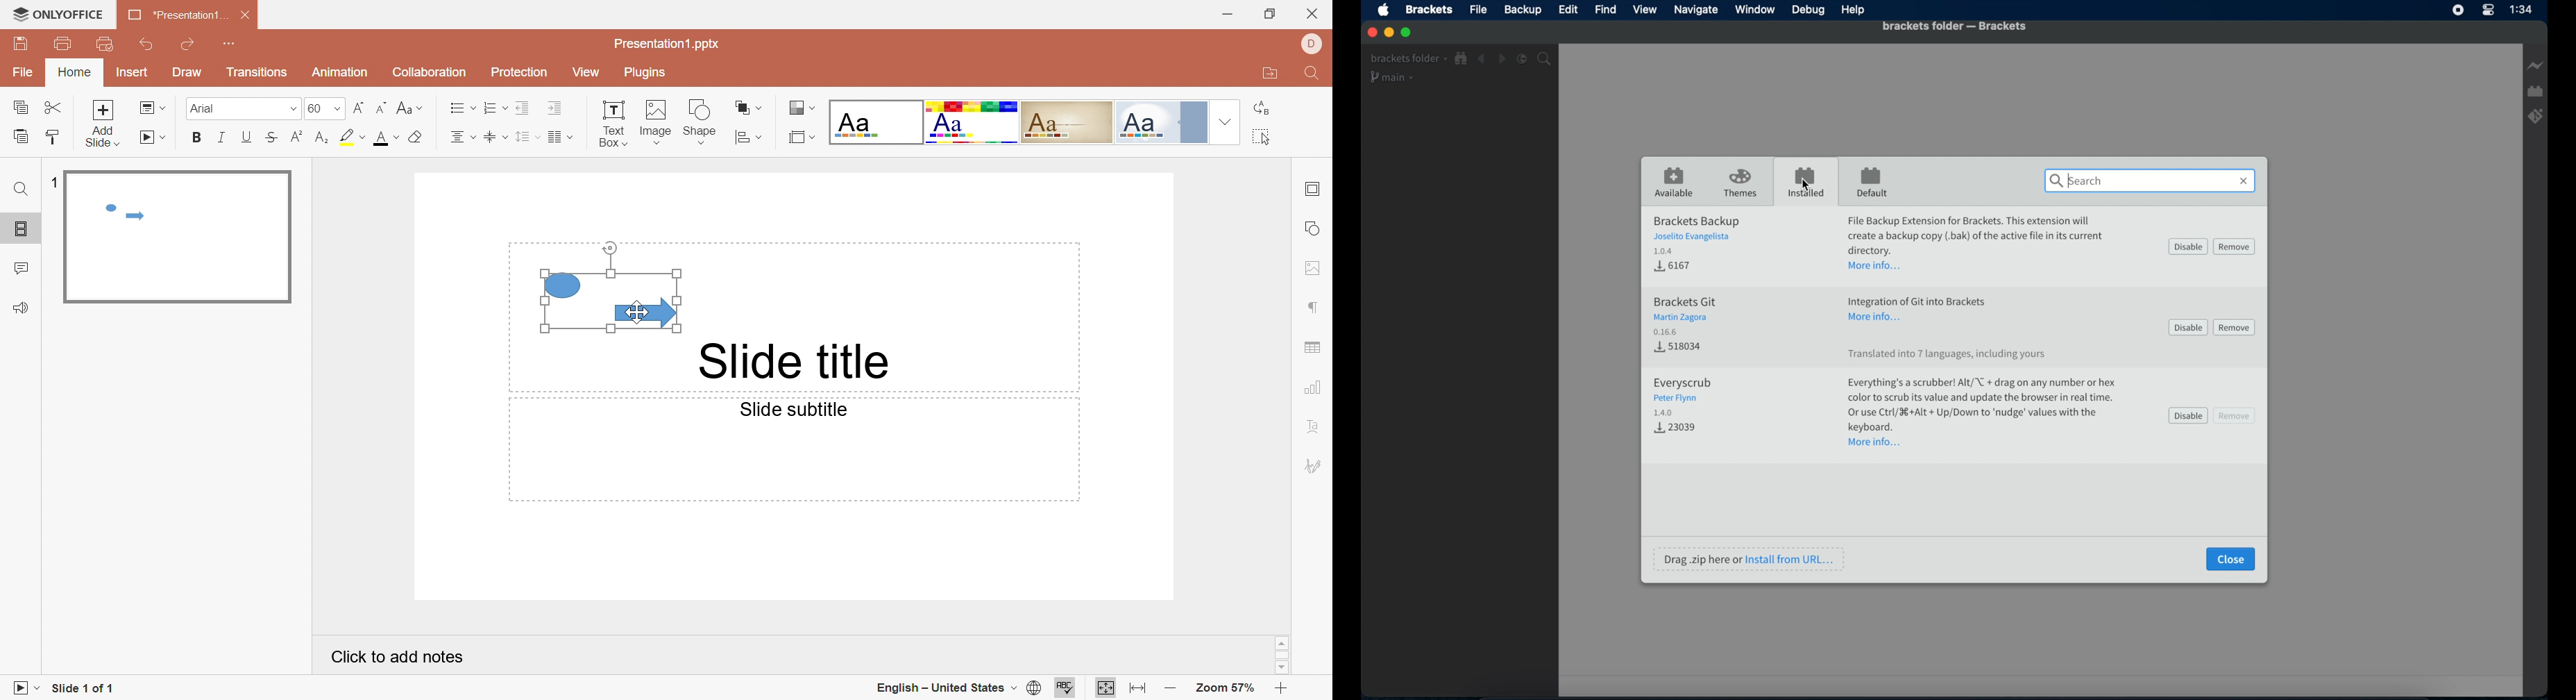 The width and height of the screenshot is (2576, 700). Describe the element at coordinates (147, 47) in the screenshot. I see `Undo` at that location.